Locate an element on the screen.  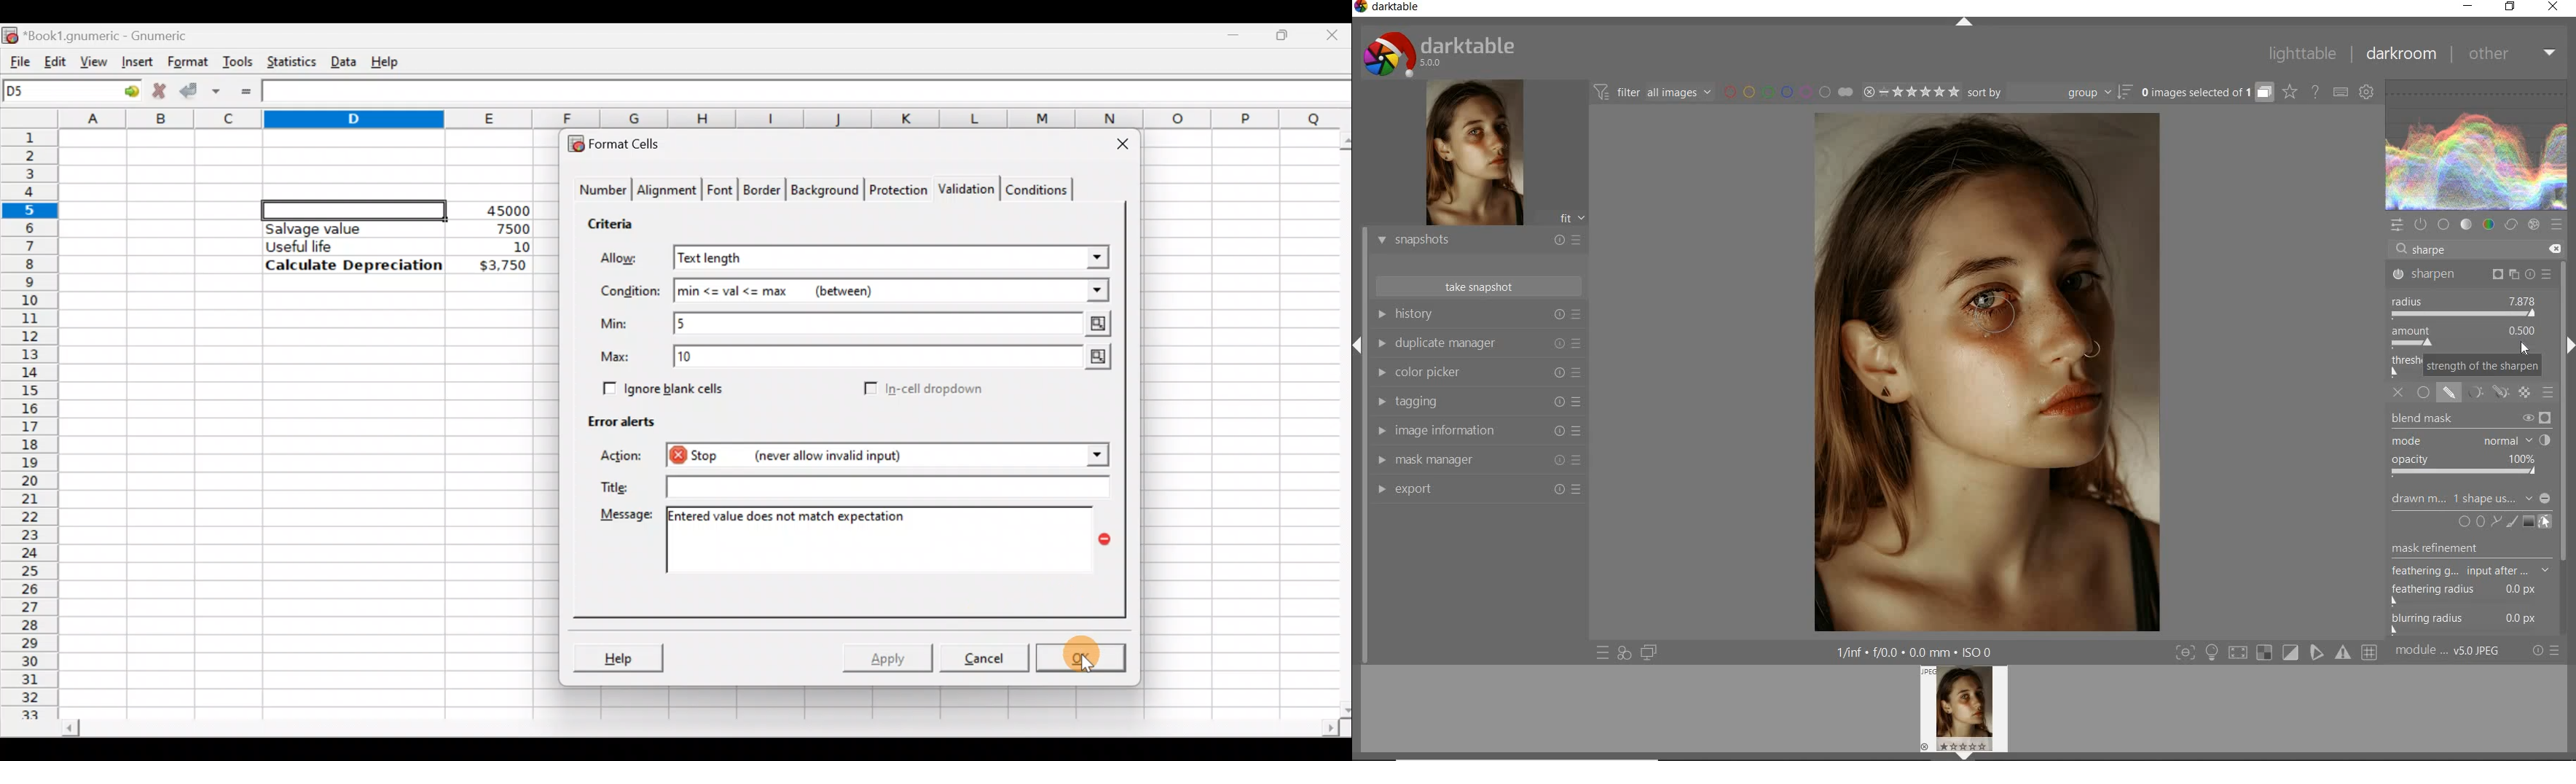
Background is located at coordinates (824, 189).